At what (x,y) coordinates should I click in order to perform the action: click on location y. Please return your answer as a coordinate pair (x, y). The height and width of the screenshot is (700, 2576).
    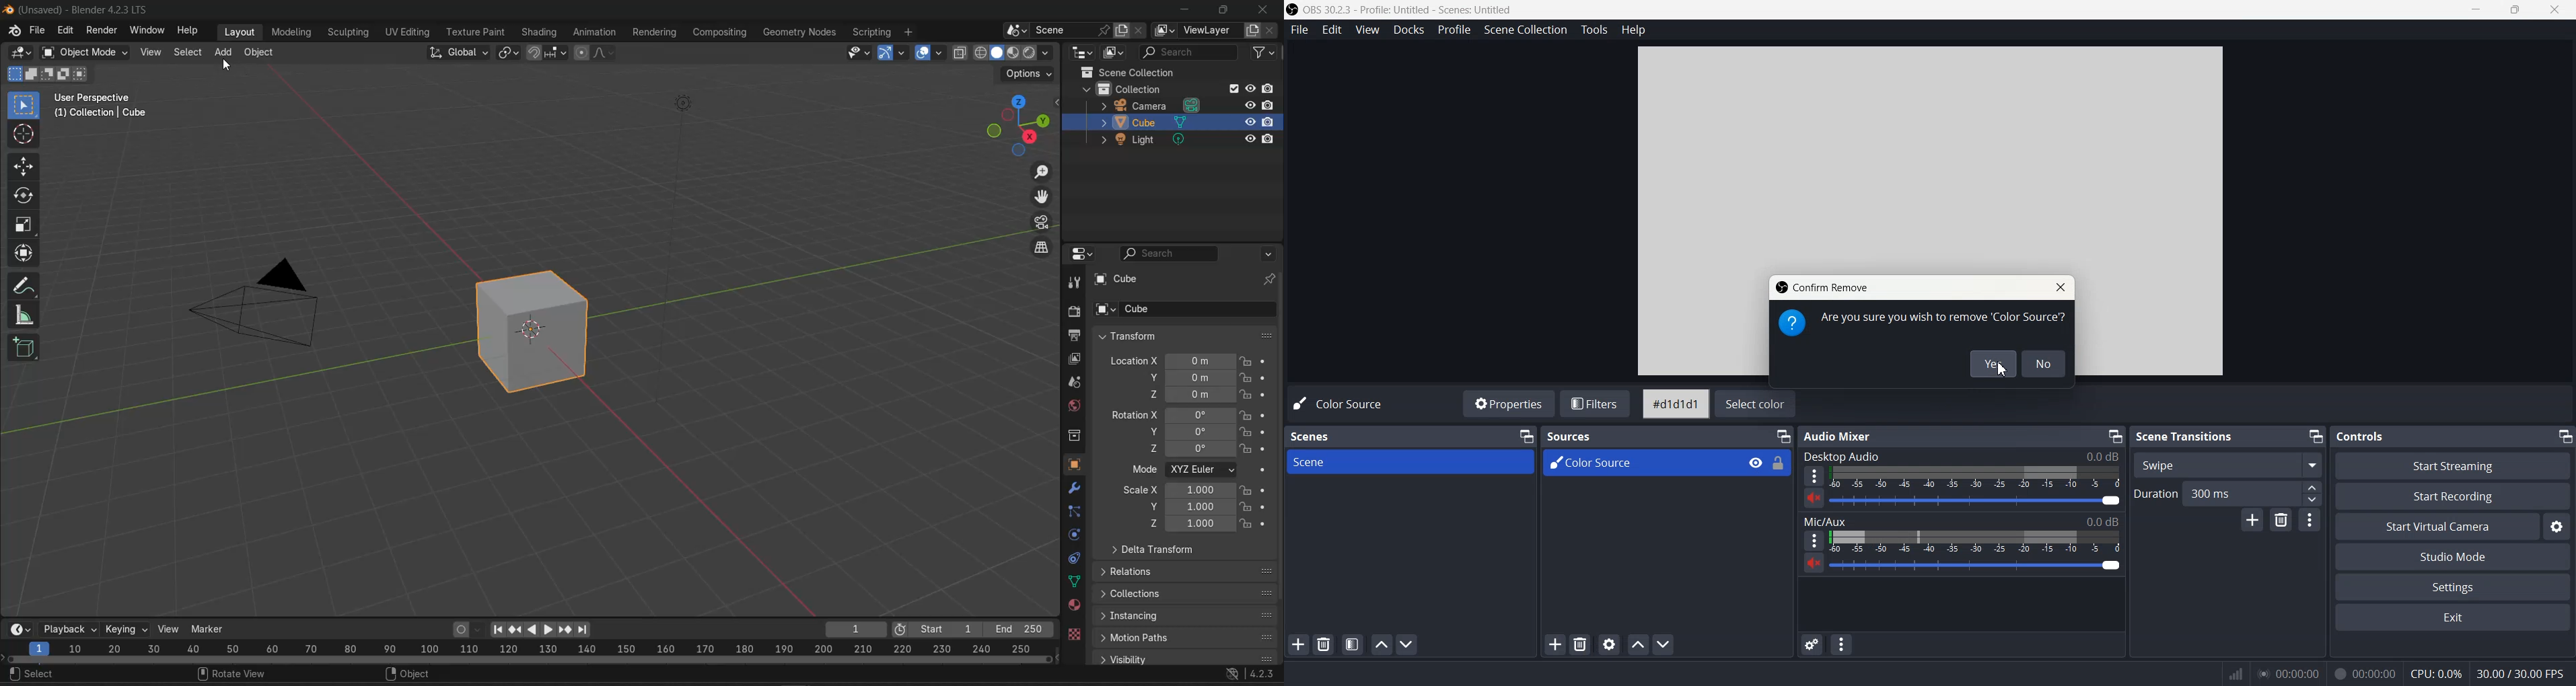
    Looking at the image, I should click on (1191, 377).